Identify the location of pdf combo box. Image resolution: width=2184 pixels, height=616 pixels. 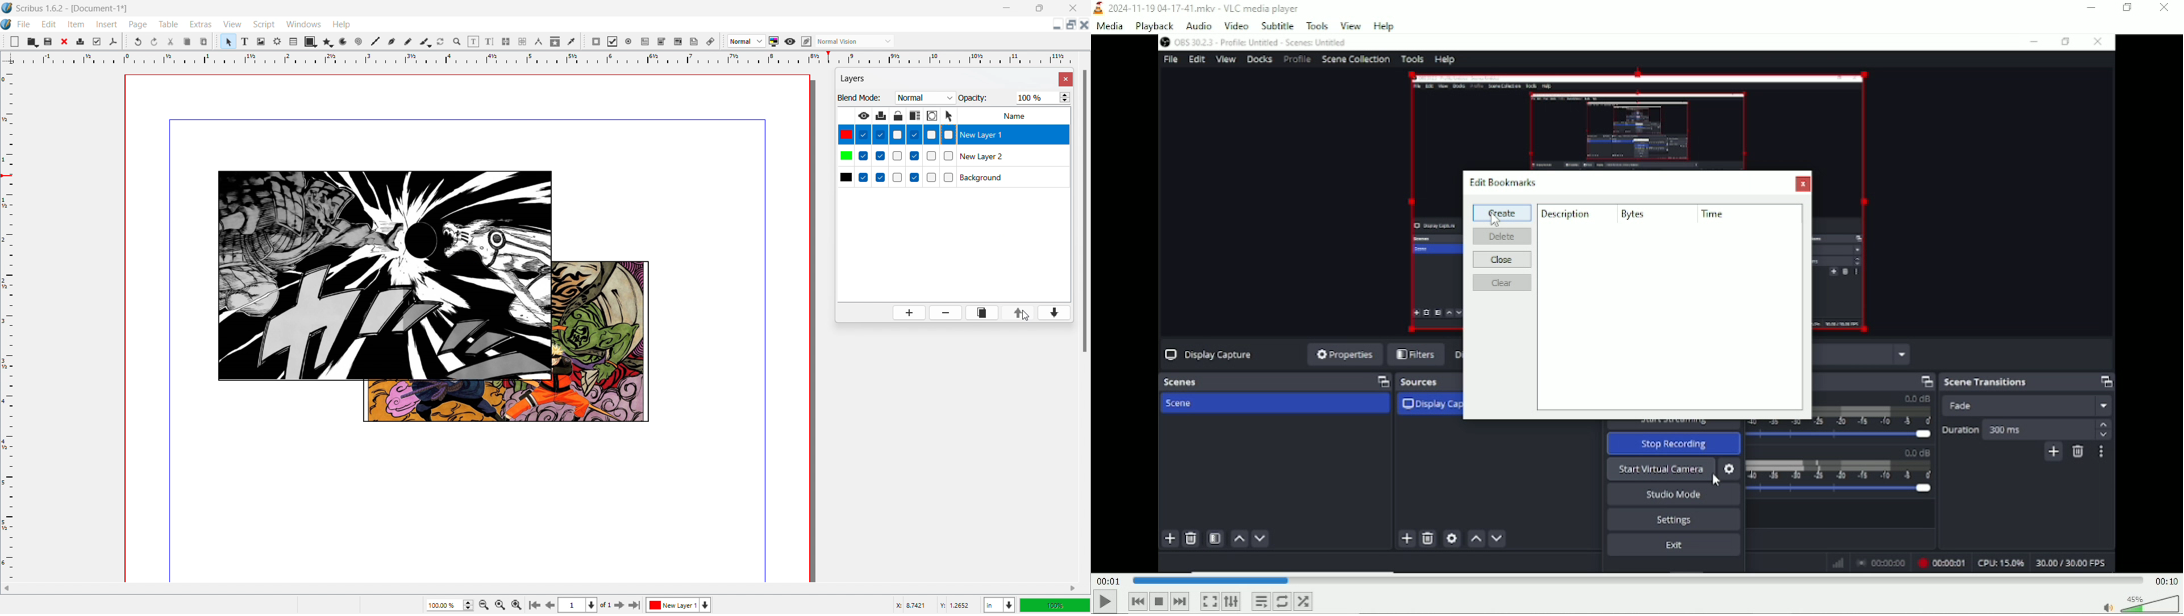
(662, 42).